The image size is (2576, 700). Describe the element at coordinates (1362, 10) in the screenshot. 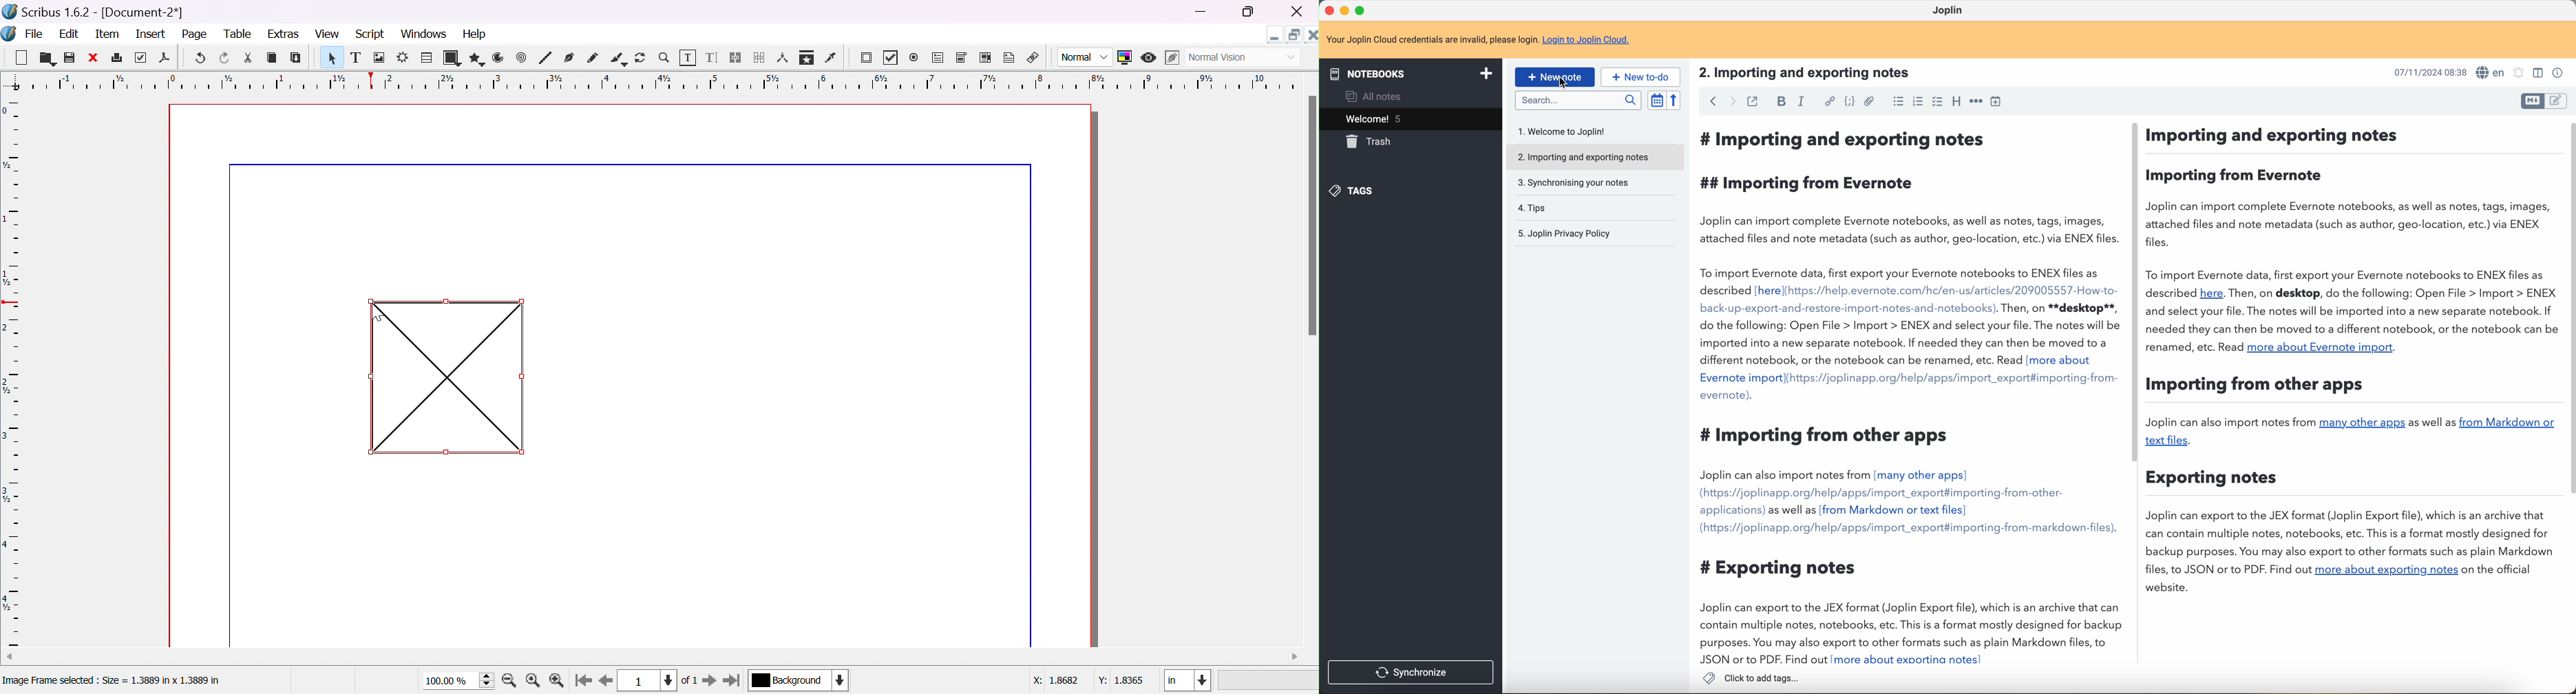

I see `maximize program` at that location.